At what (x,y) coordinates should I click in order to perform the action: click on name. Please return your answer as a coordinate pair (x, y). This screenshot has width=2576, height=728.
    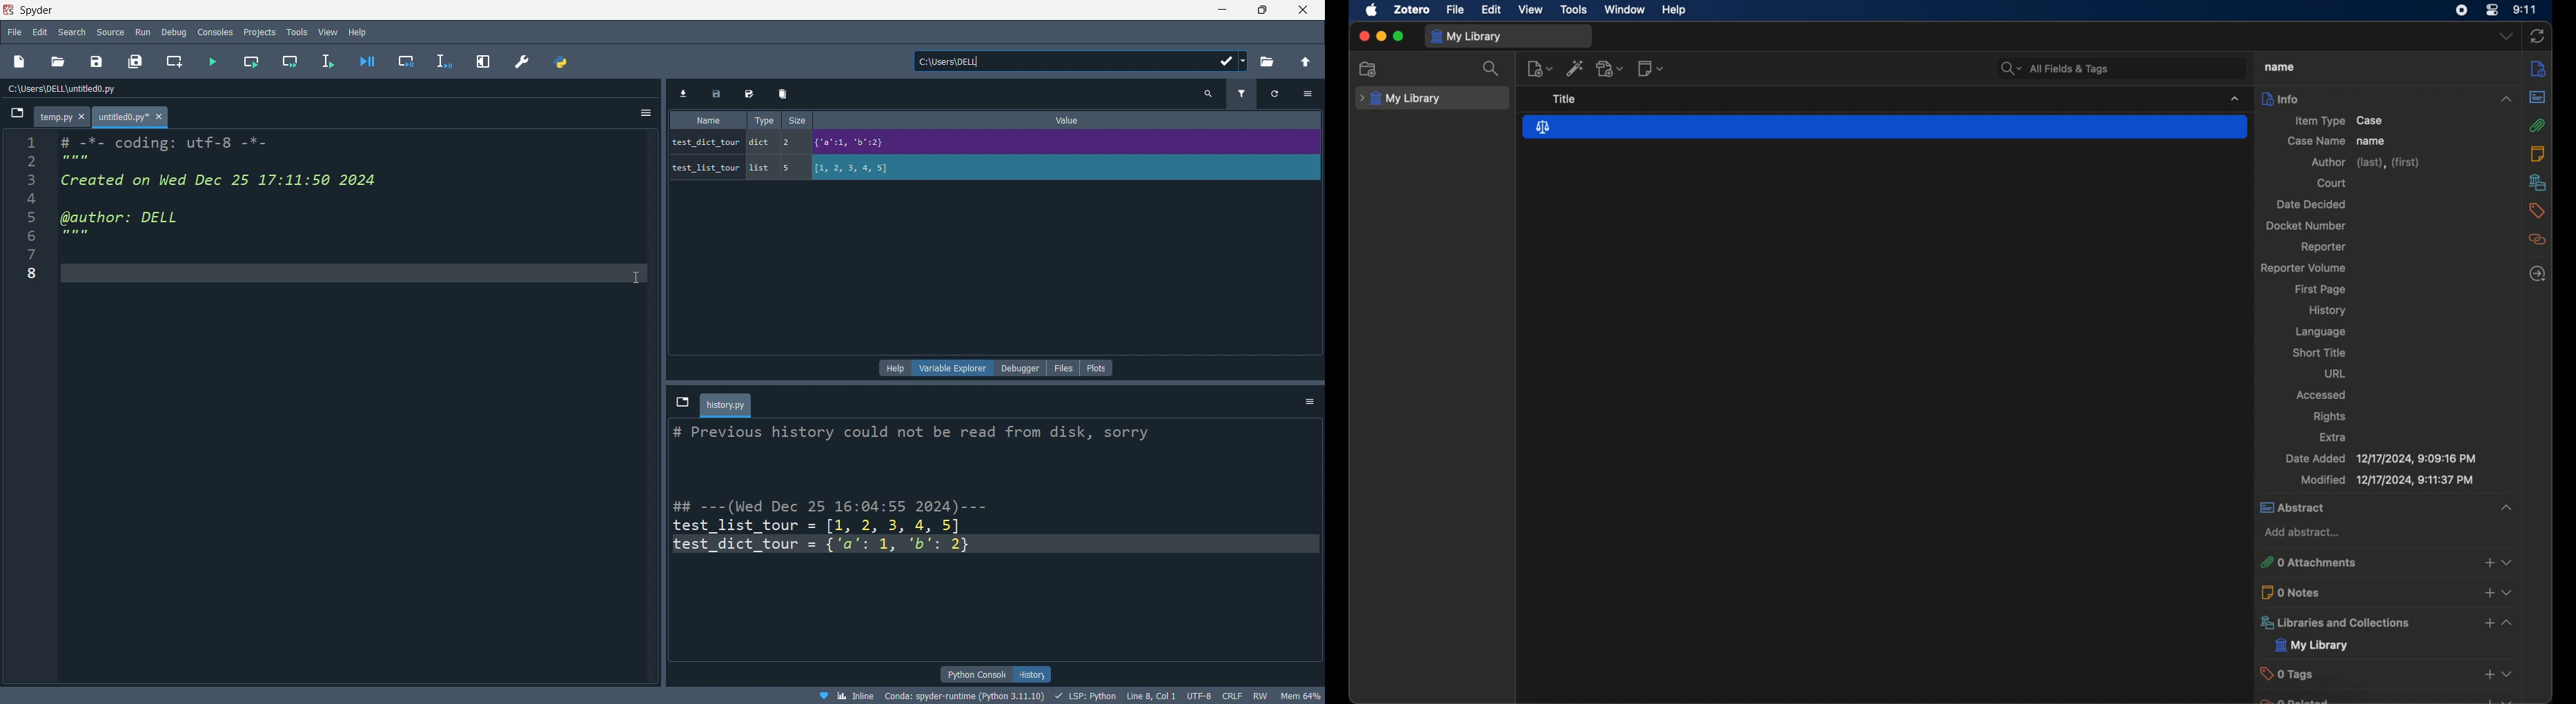
    Looking at the image, I should click on (2372, 141).